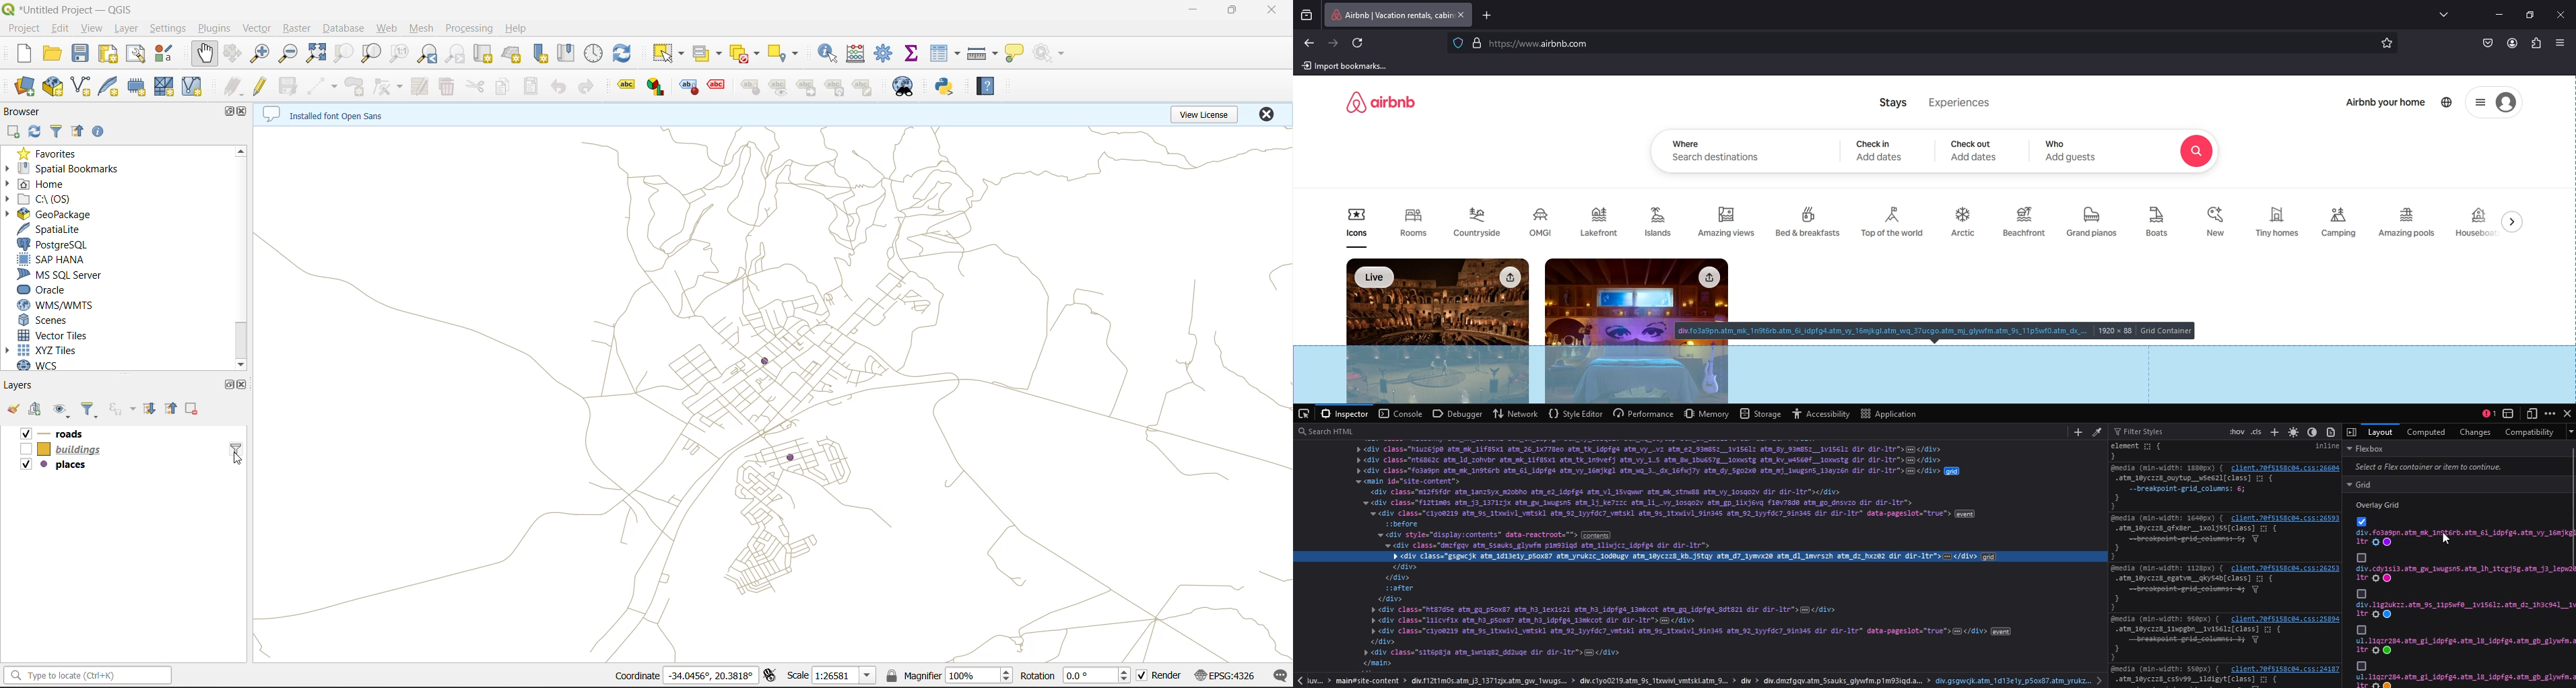 Image resolution: width=2576 pixels, height=700 pixels. Describe the element at coordinates (428, 54) in the screenshot. I see `zoom last` at that location.